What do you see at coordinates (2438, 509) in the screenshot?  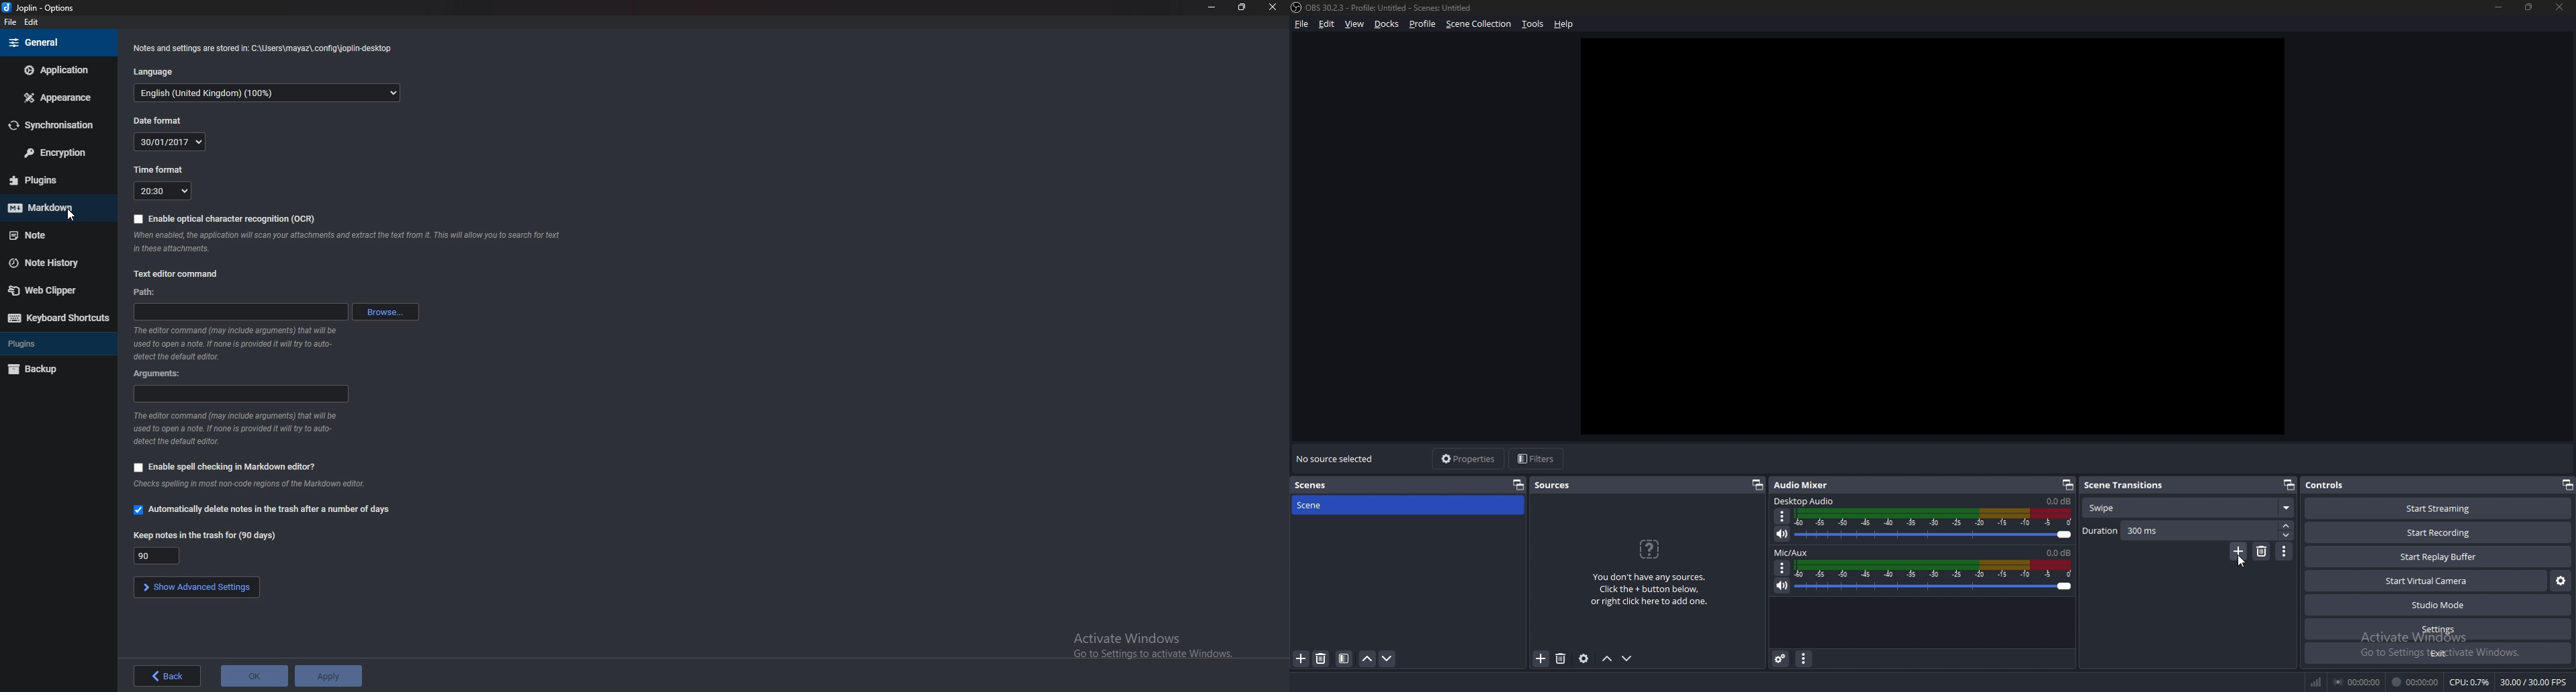 I see `start streaming` at bounding box center [2438, 509].